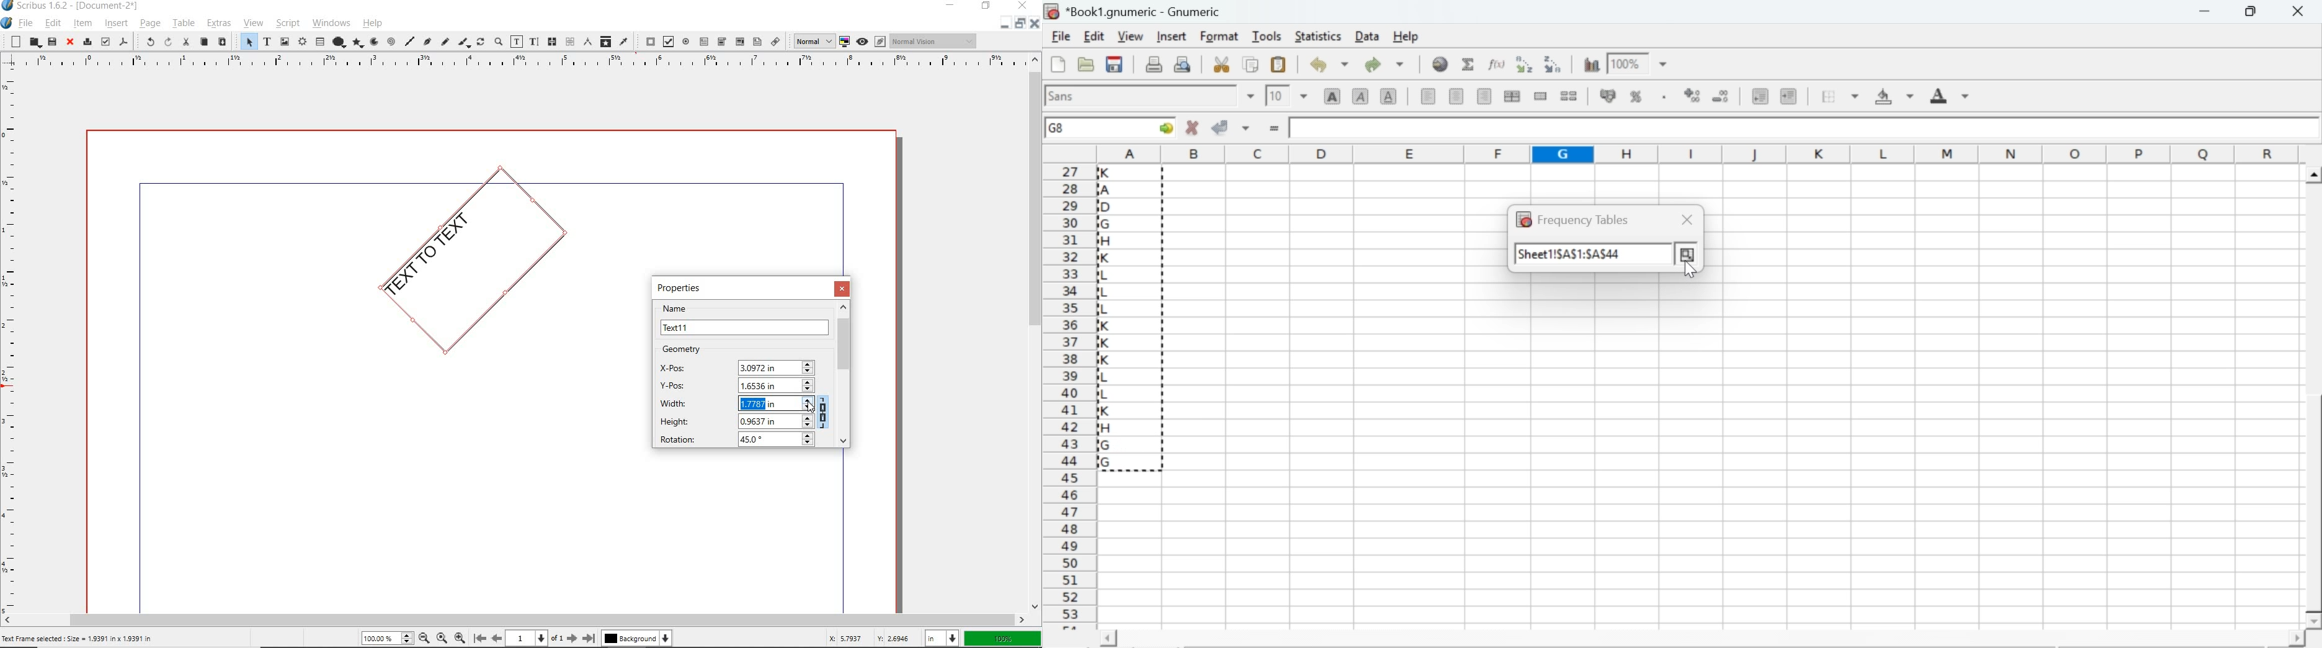 The image size is (2324, 672). Describe the element at coordinates (606, 41) in the screenshot. I see `copy item properties` at that location.